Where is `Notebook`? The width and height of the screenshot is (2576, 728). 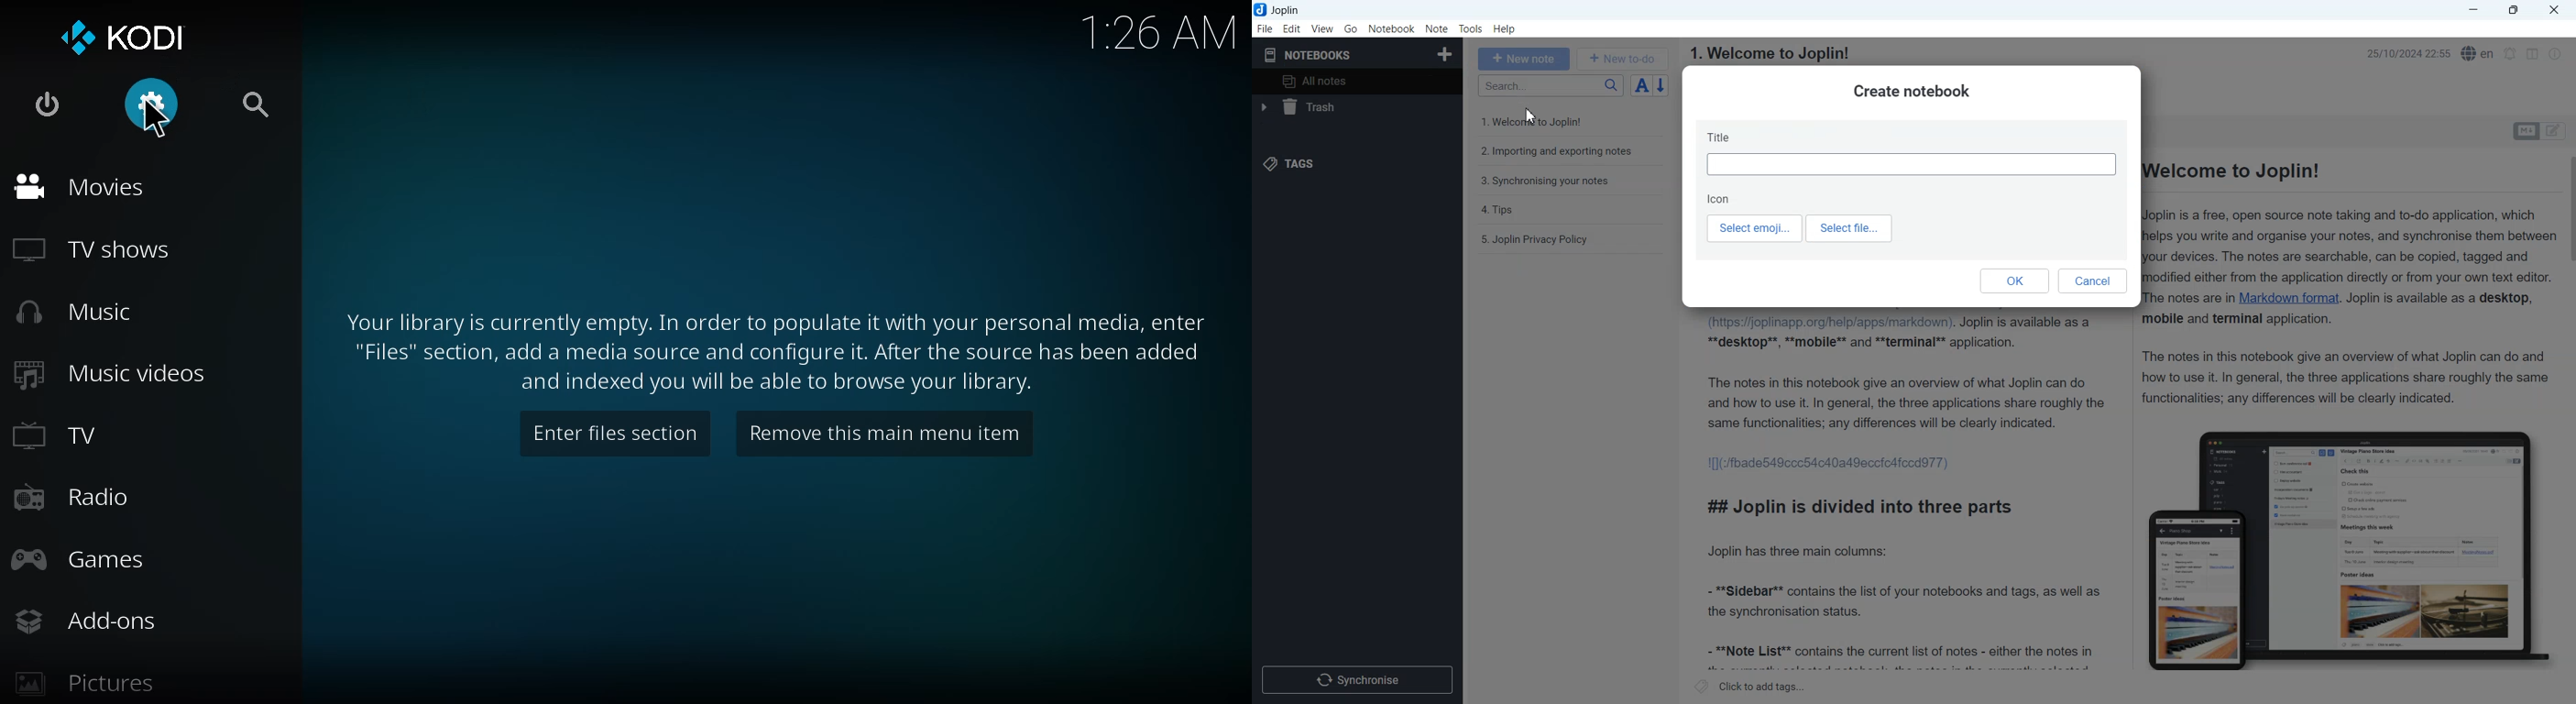 Notebook is located at coordinates (1392, 29).